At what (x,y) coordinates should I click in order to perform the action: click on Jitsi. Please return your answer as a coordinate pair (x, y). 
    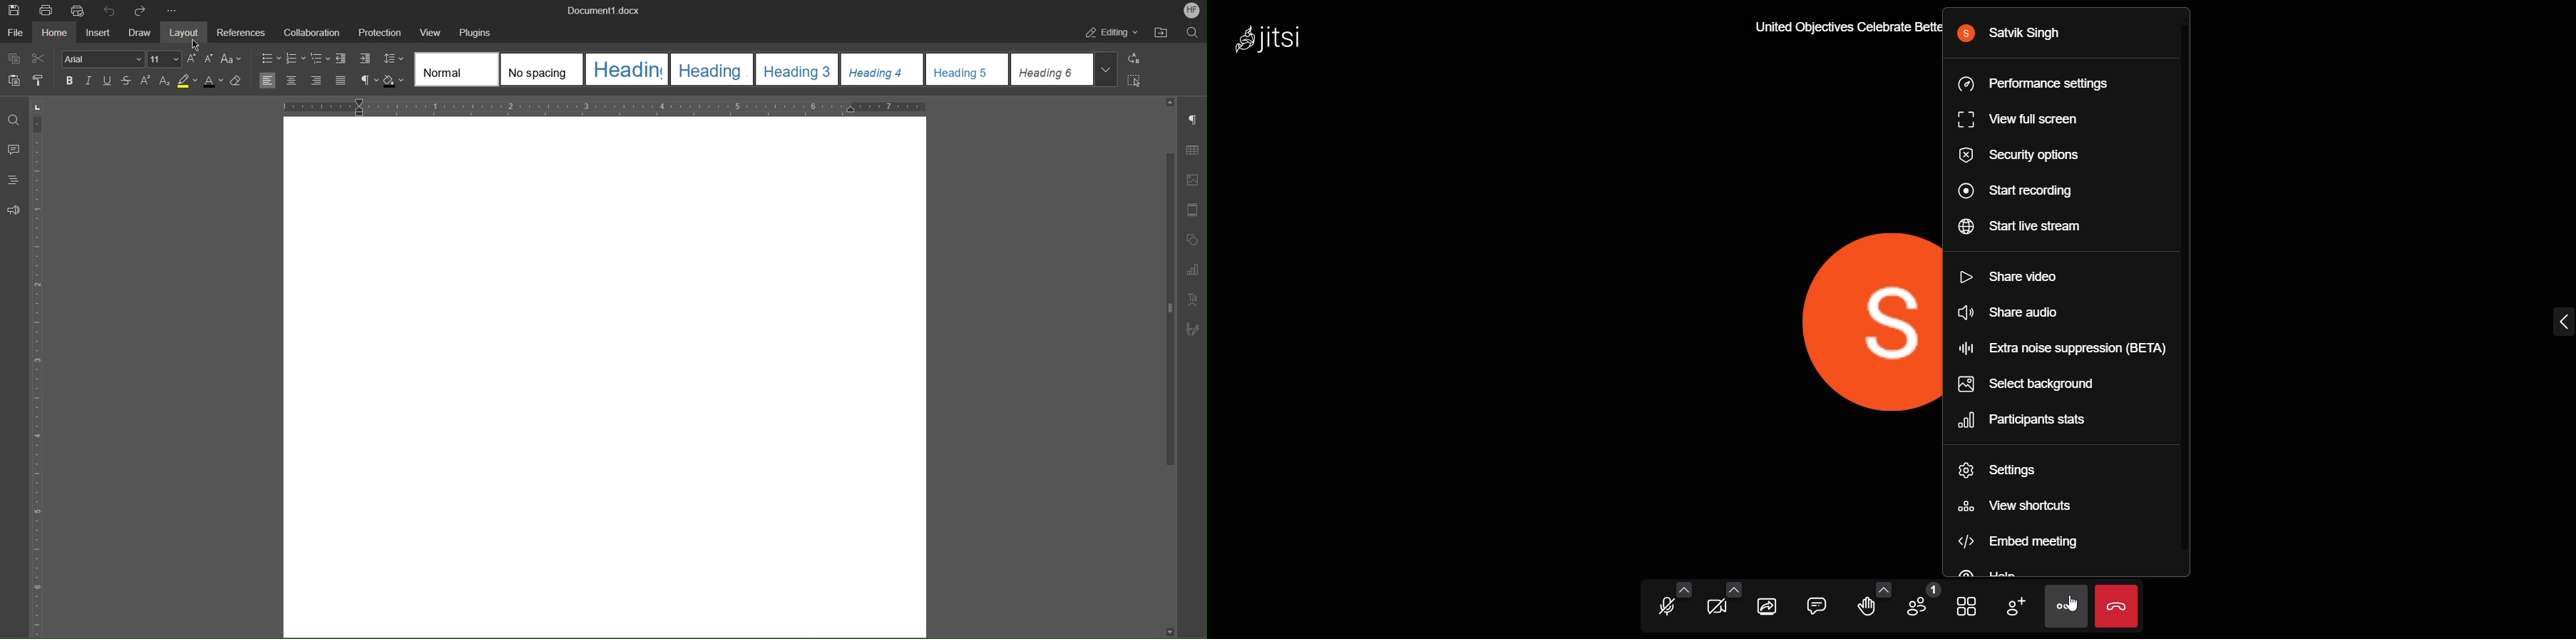
    Looking at the image, I should click on (1276, 41).